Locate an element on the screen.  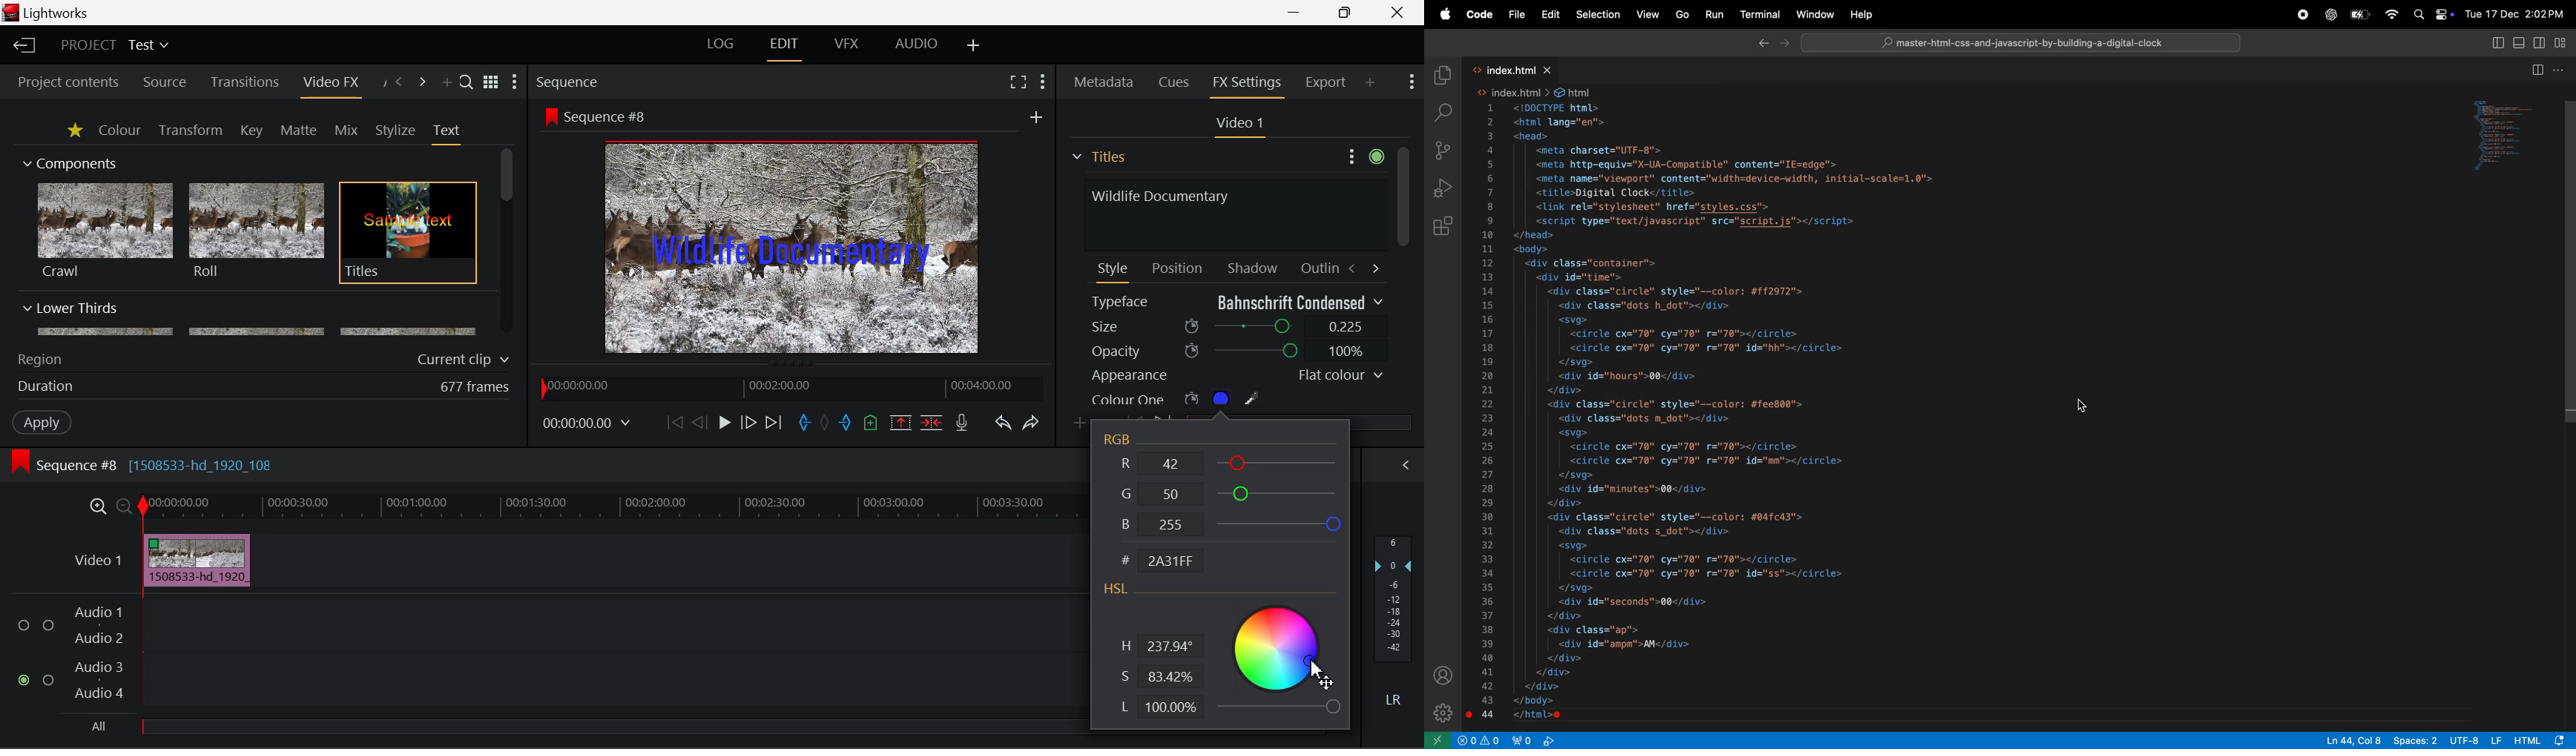
add is located at coordinates (1036, 116).